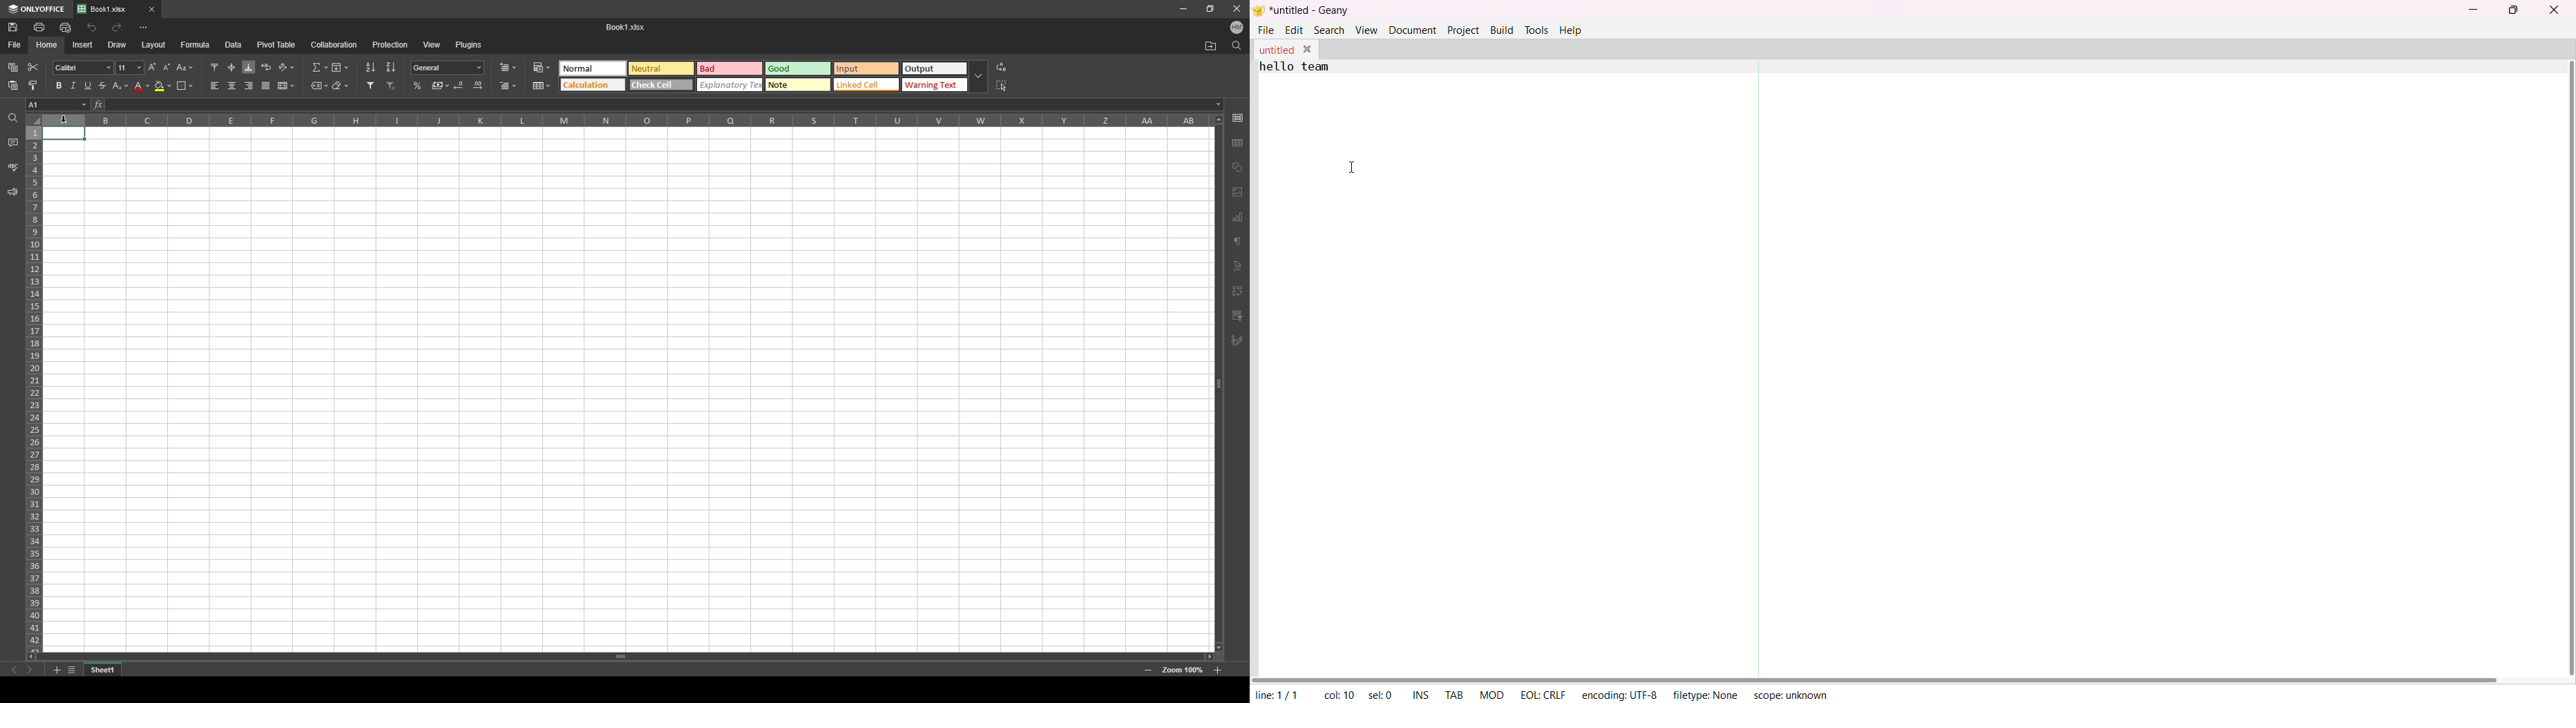 Image resolution: width=2576 pixels, height=728 pixels. Describe the element at coordinates (186, 67) in the screenshot. I see `change case` at that location.